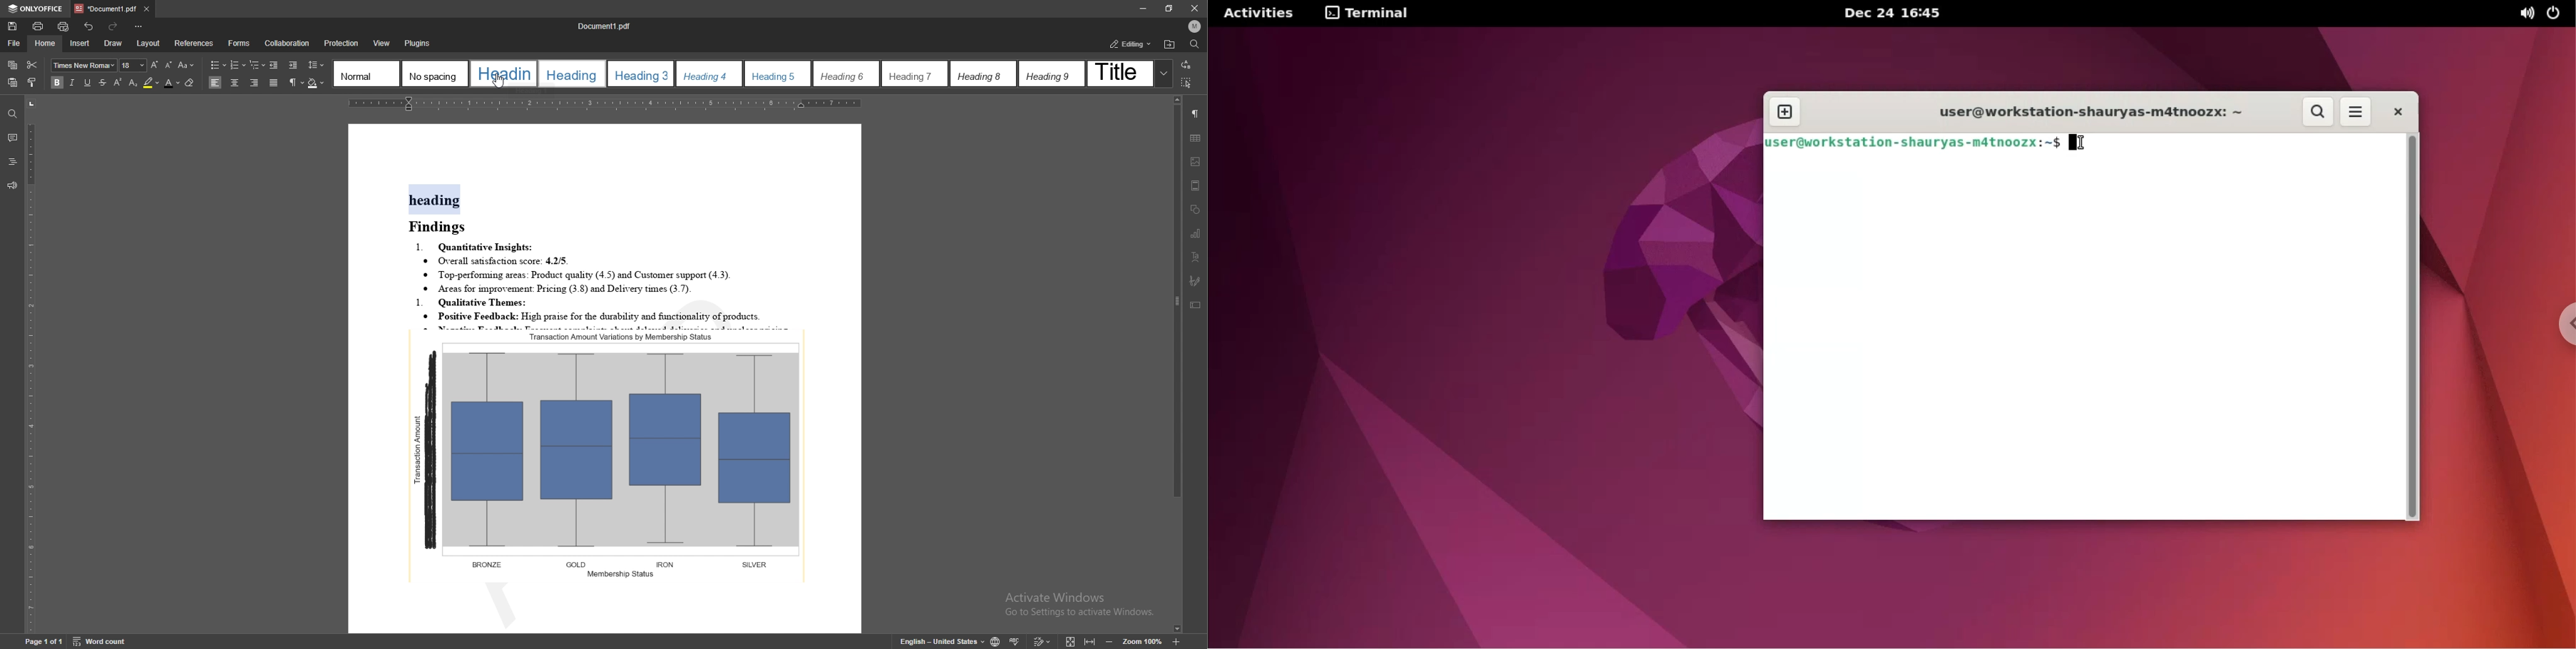 This screenshot has width=2576, height=672. I want to click on profile, so click(1195, 26).